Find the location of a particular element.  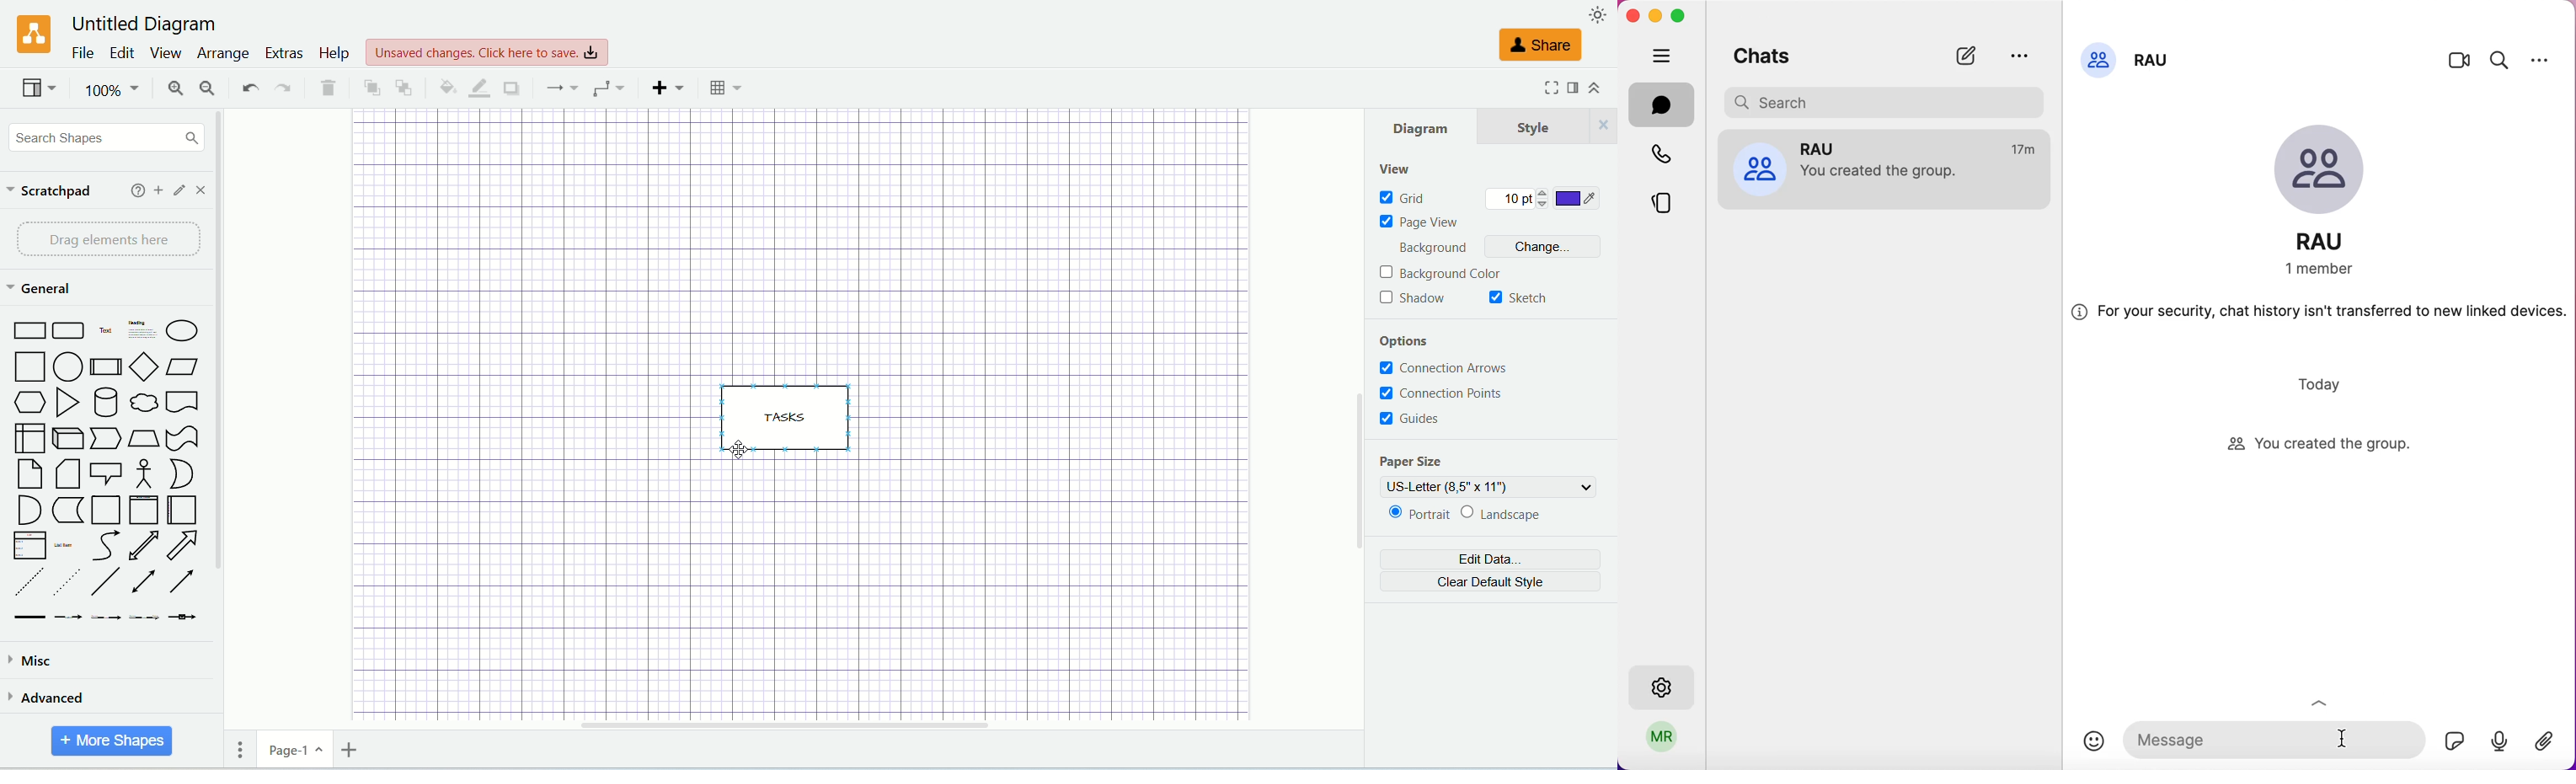

Data Storage is located at coordinates (67, 511).